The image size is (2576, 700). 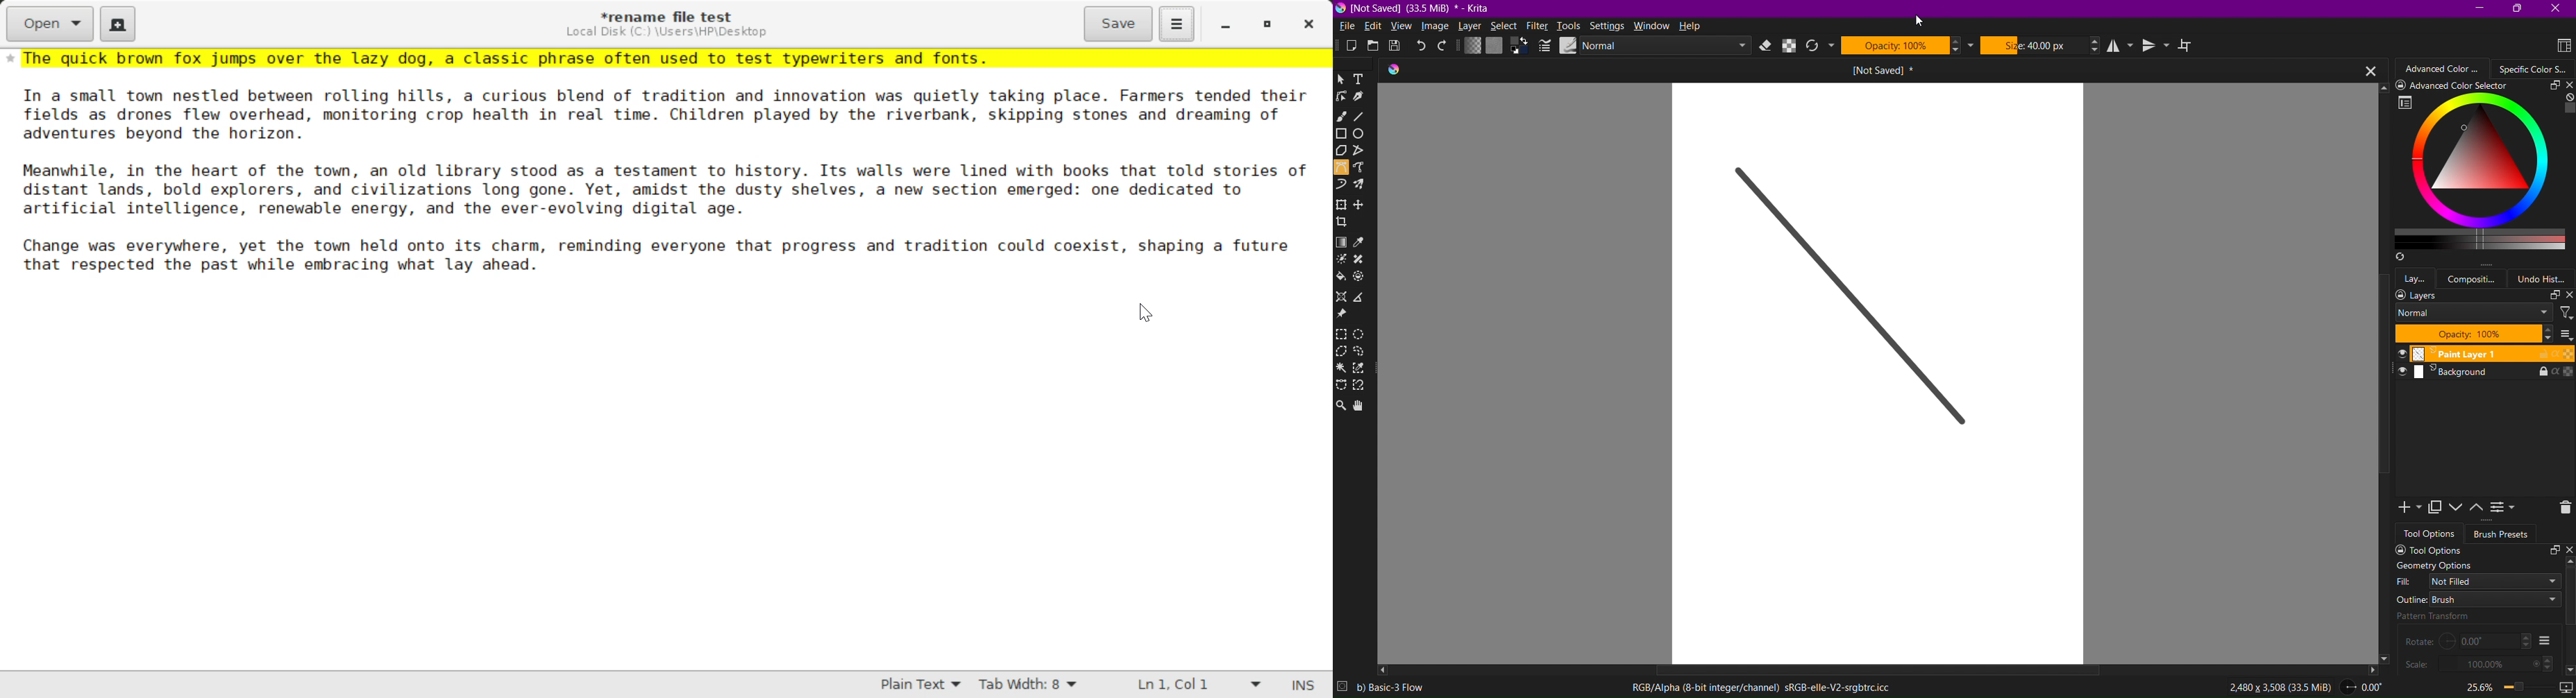 What do you see at coordinates (1652, 46) in the screenshot?
I see `Blending Mode` at bounding box center [1652, 46].